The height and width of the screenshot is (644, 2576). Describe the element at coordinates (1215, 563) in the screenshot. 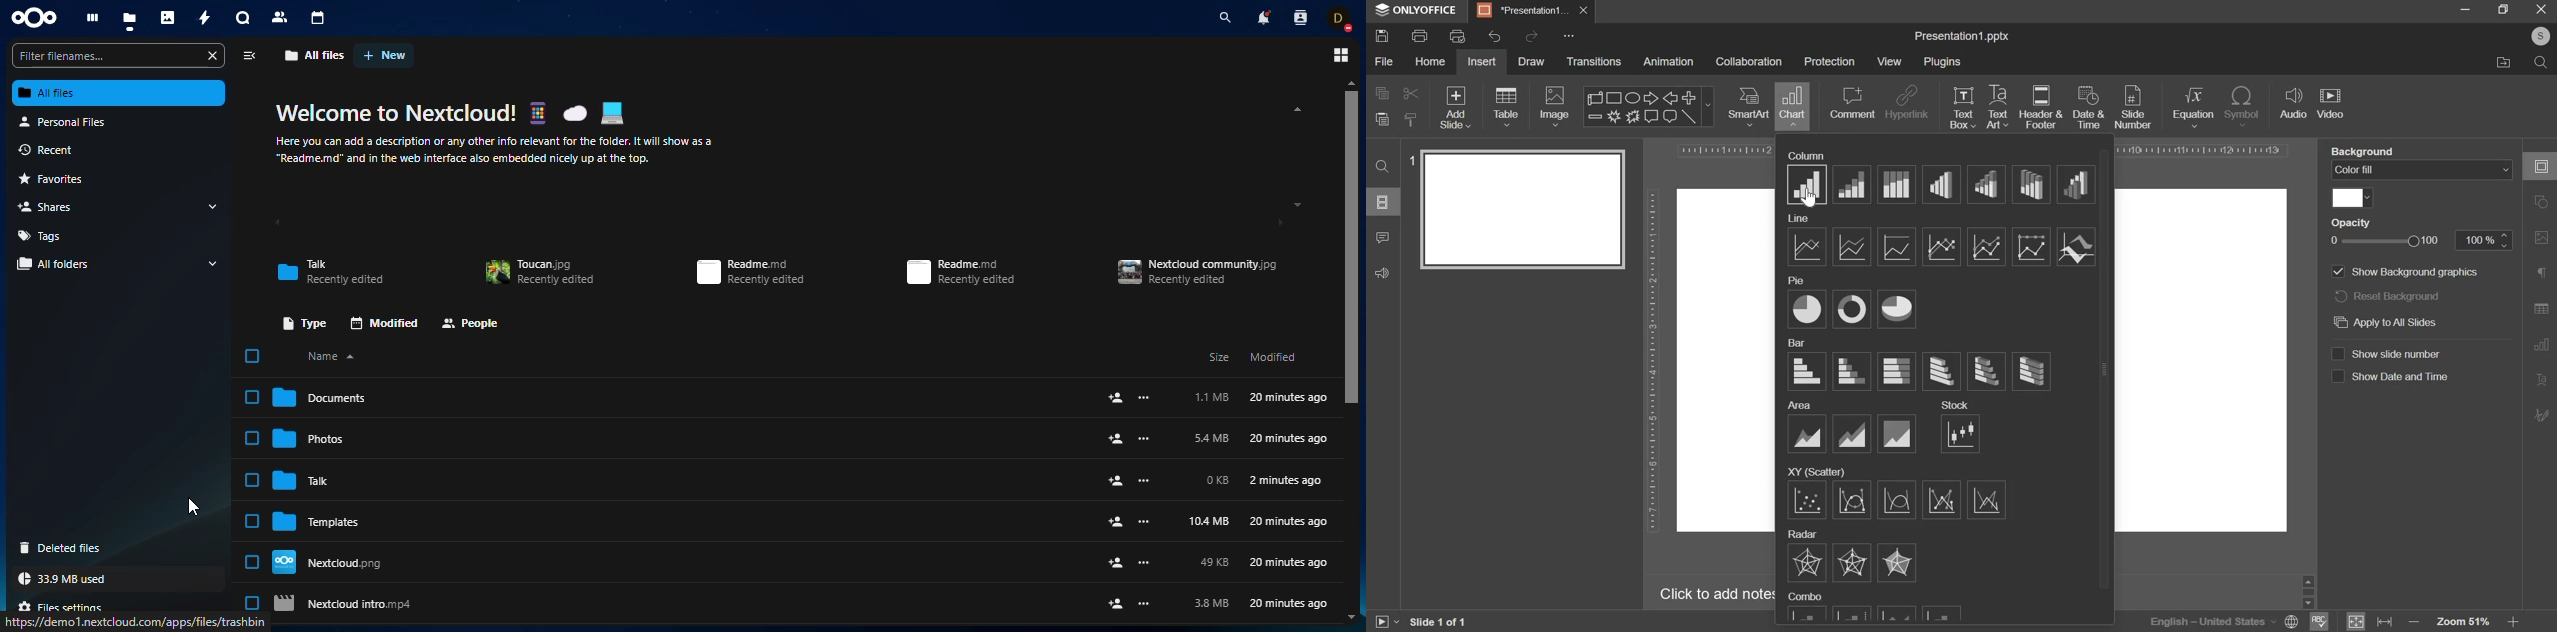

I see `49 kb` at that location.